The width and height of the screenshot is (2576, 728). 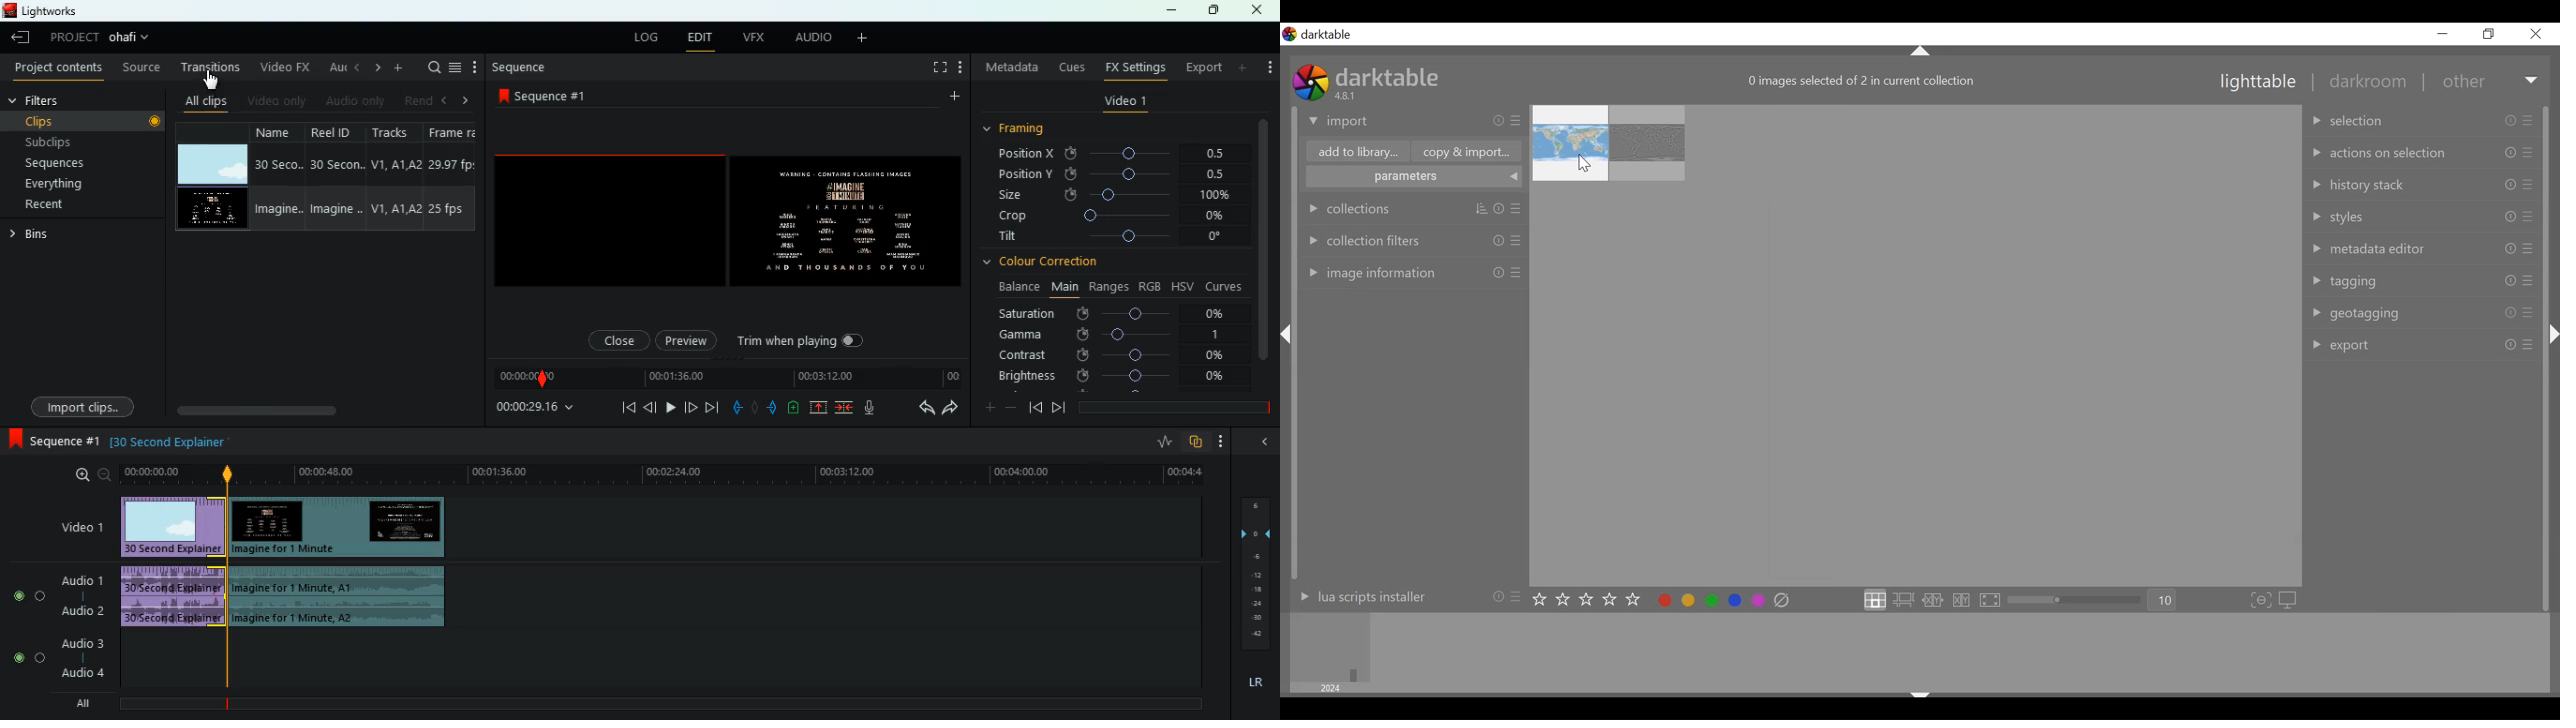 I want to click on transition, so click(x=211, y=69).